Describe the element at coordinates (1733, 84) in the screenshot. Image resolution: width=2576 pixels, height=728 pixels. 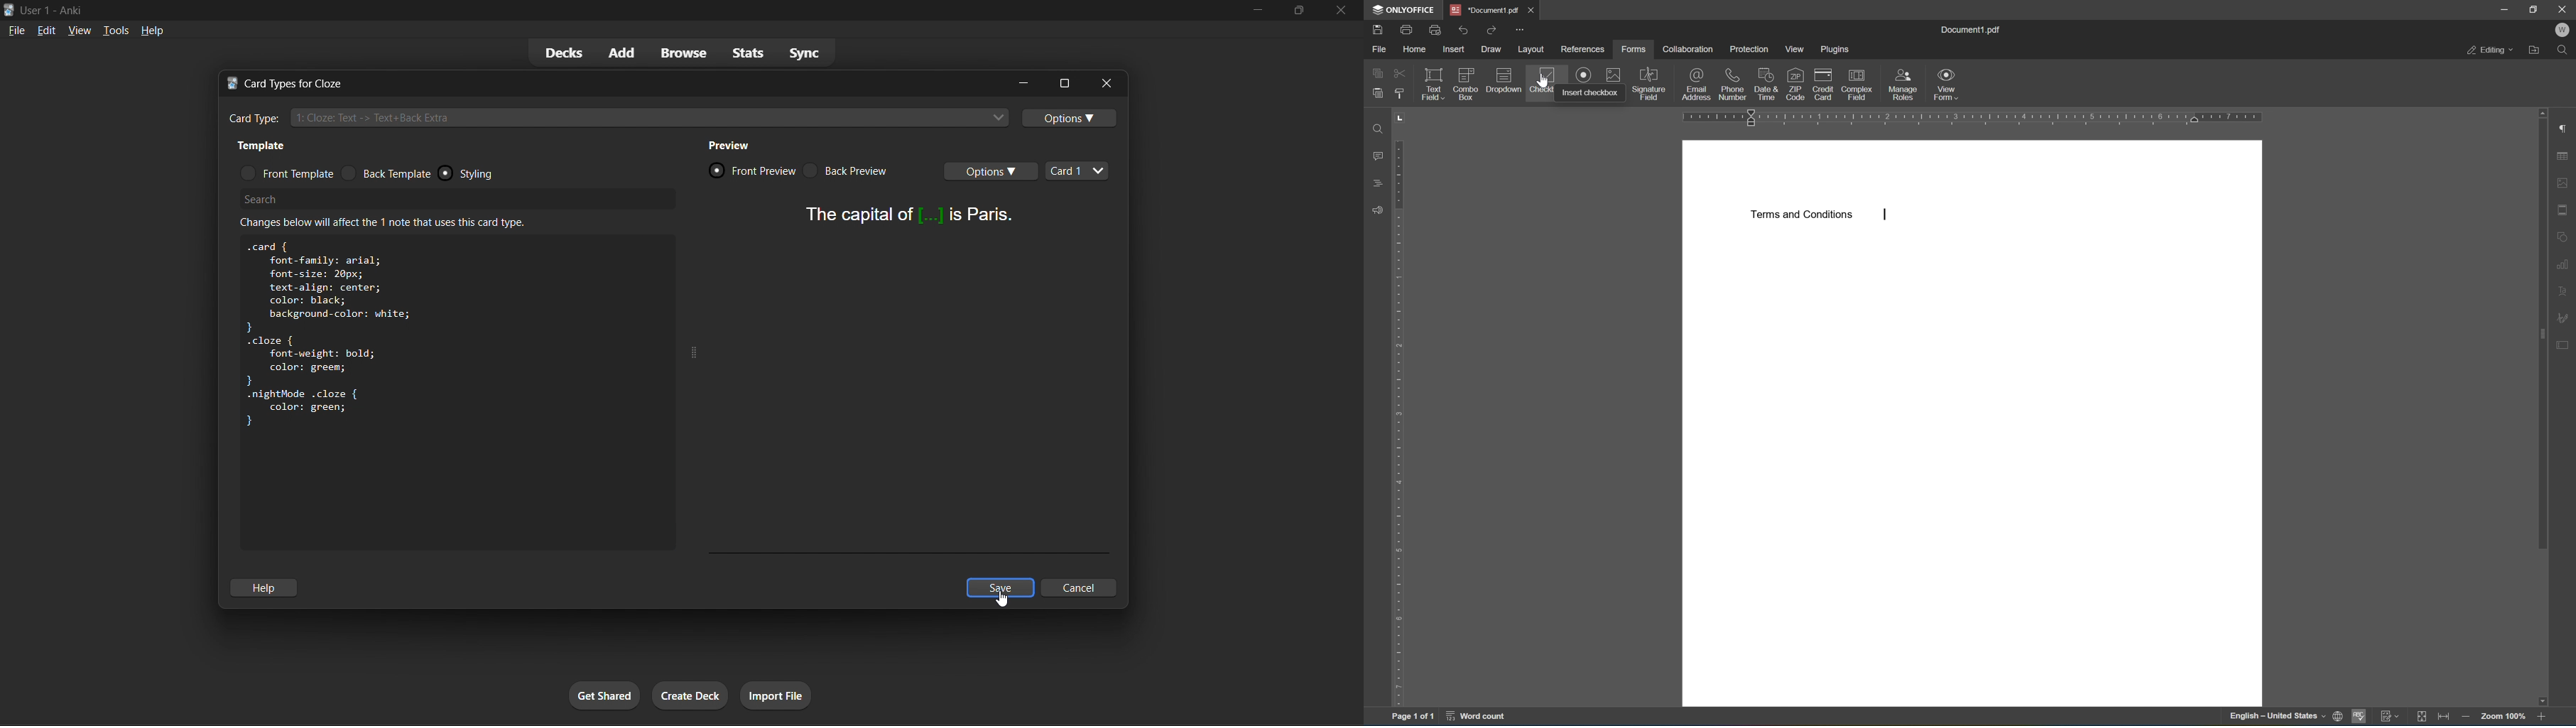
I see `phone number` at that location.